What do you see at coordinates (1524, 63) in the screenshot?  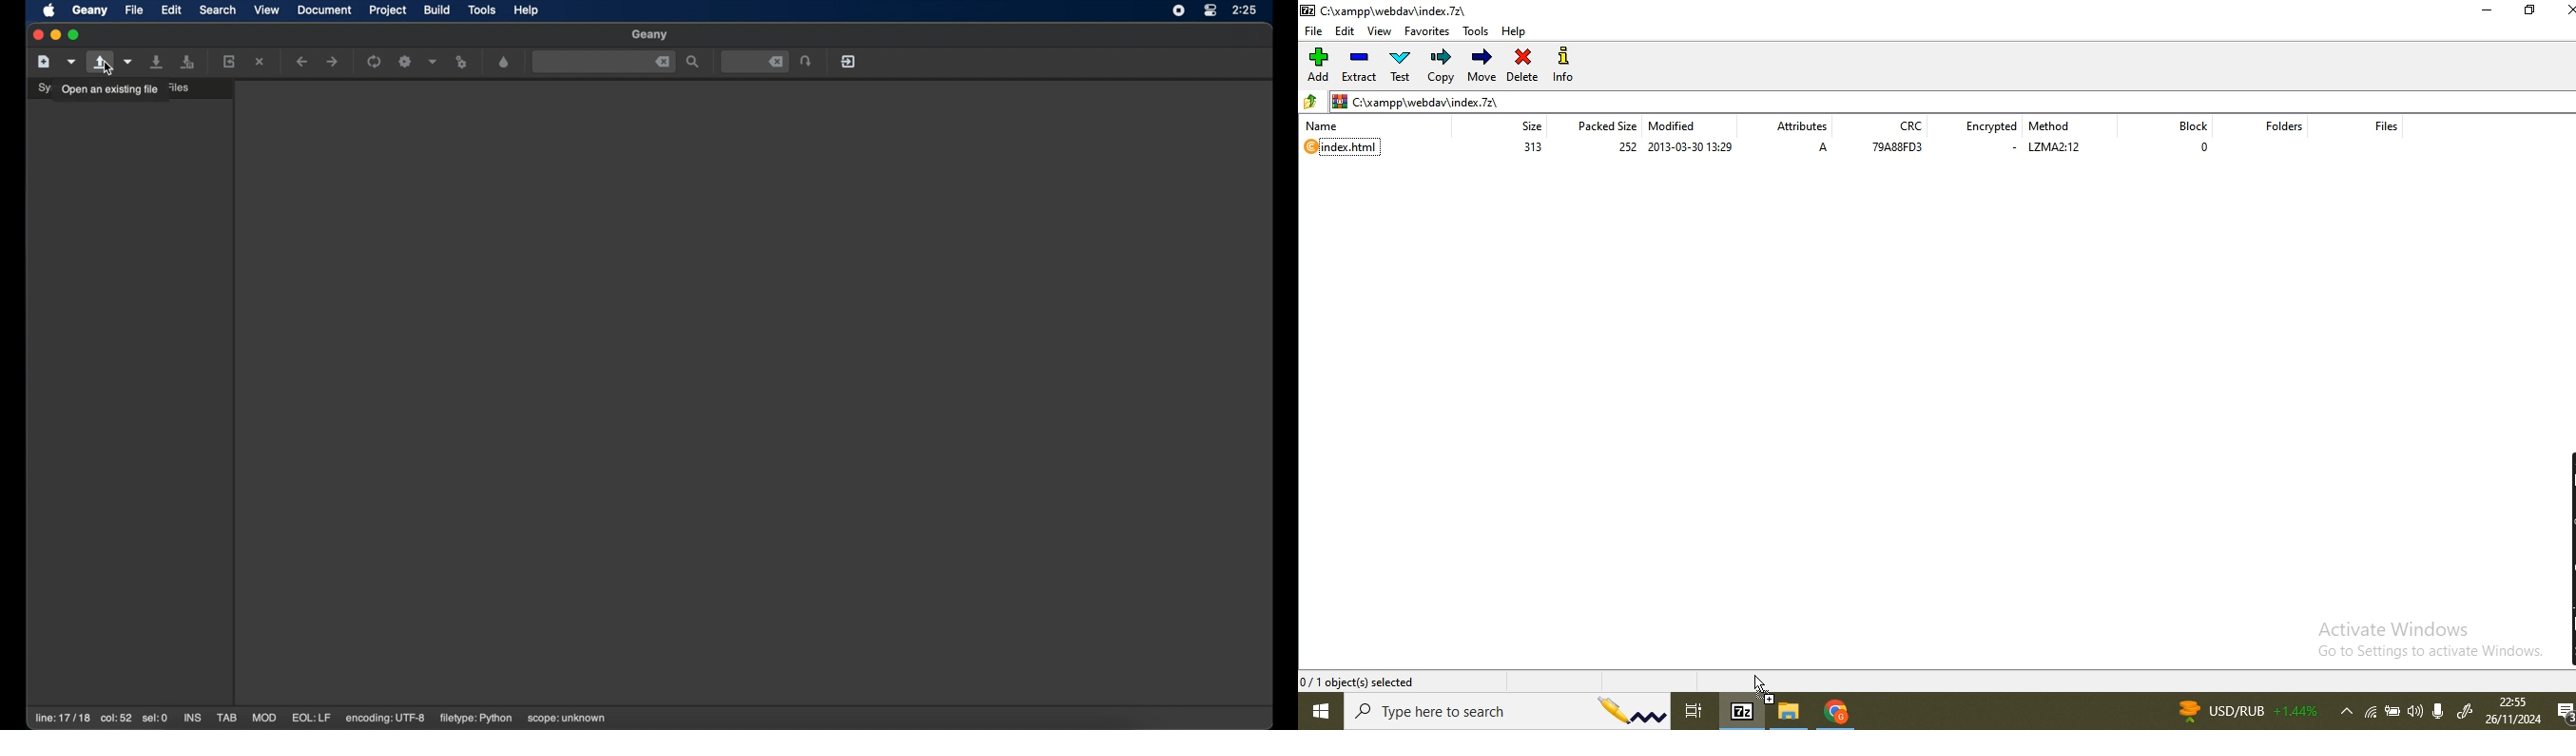 I see `delete` at bounding box center [1524, 63].